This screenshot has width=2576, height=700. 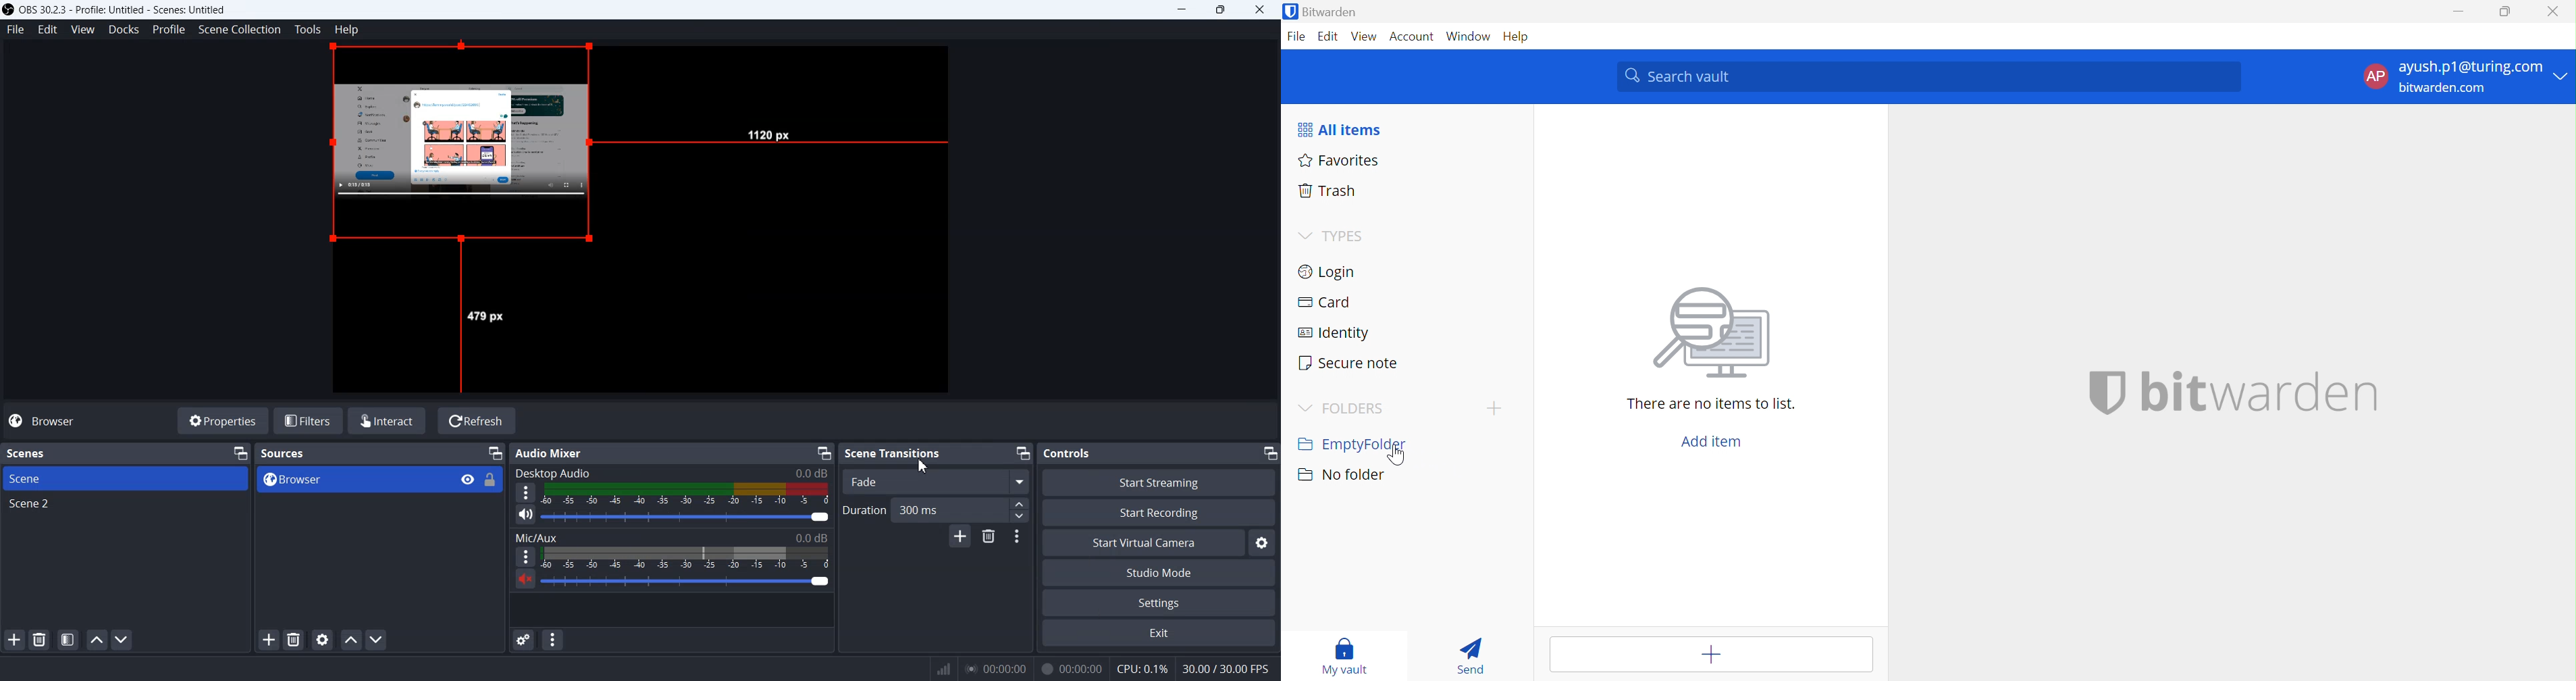 What do you see at coordinates (924, 463) in the screenshot?
I see `Cursor` at bounding box center [924, 463].